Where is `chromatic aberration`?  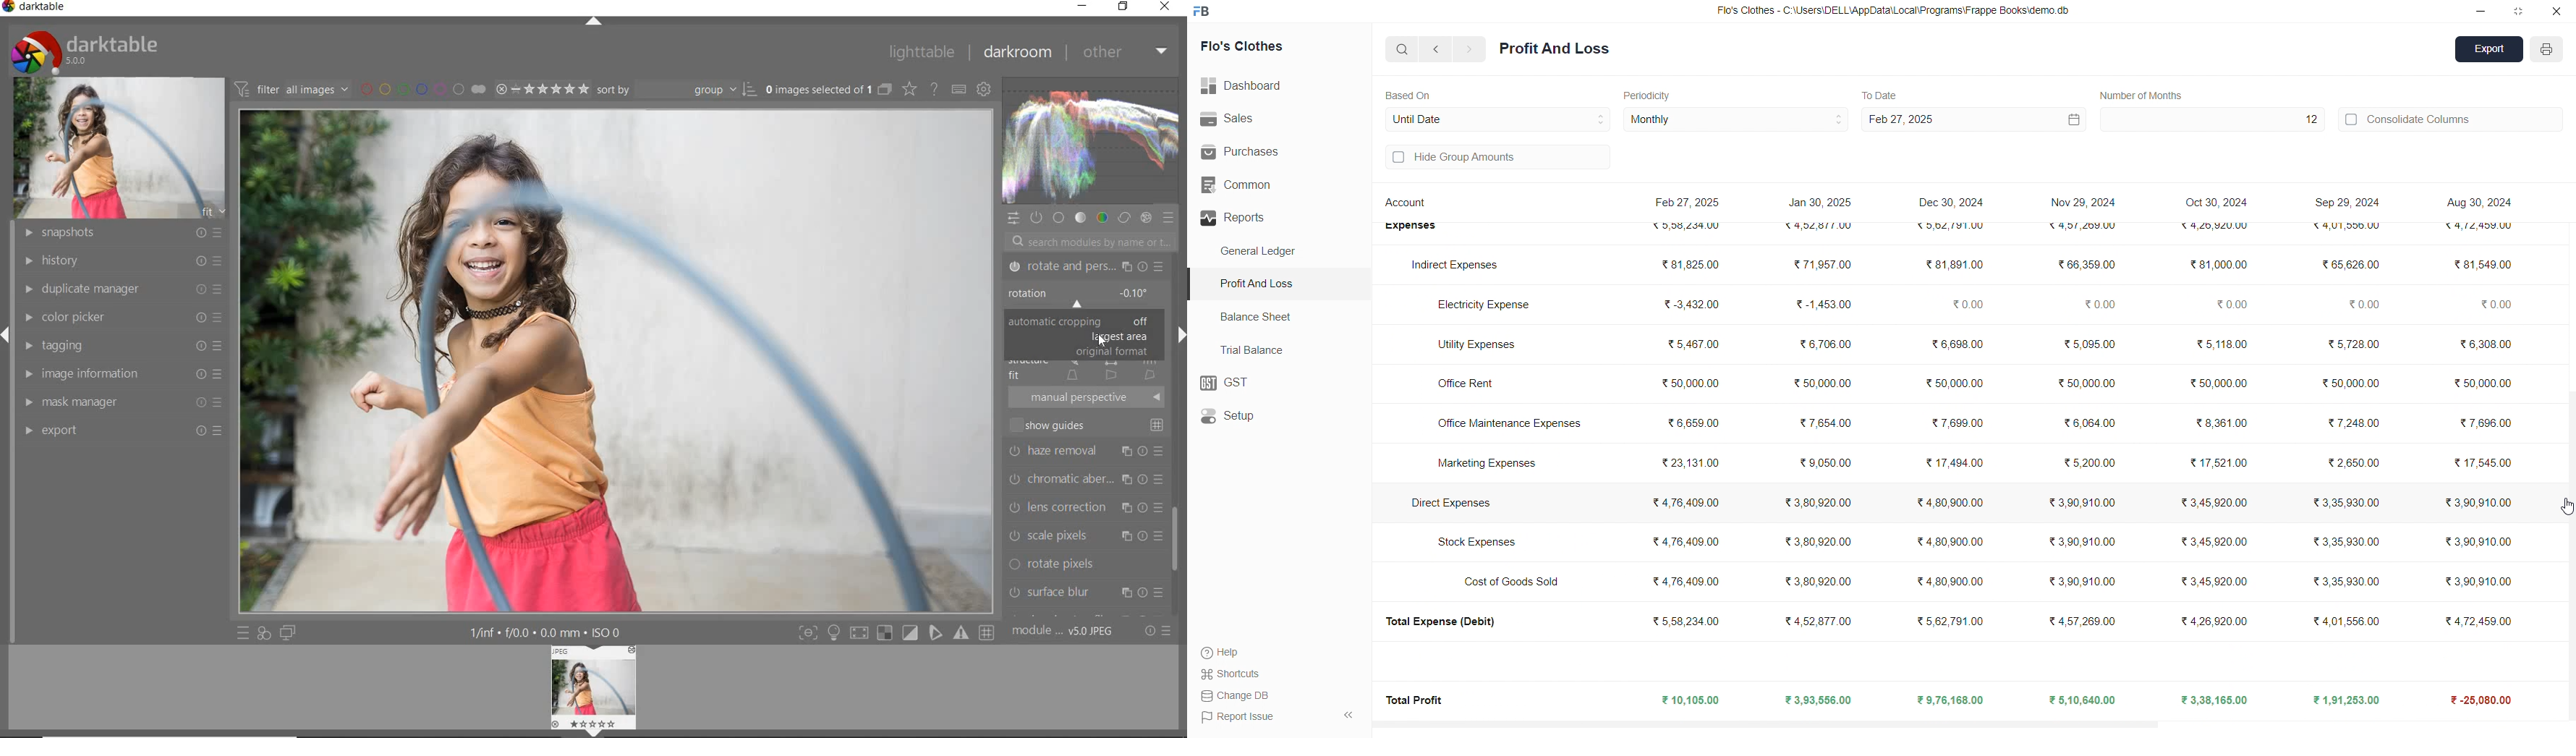 chromatic aberration is located at coordinates (1086, 478).